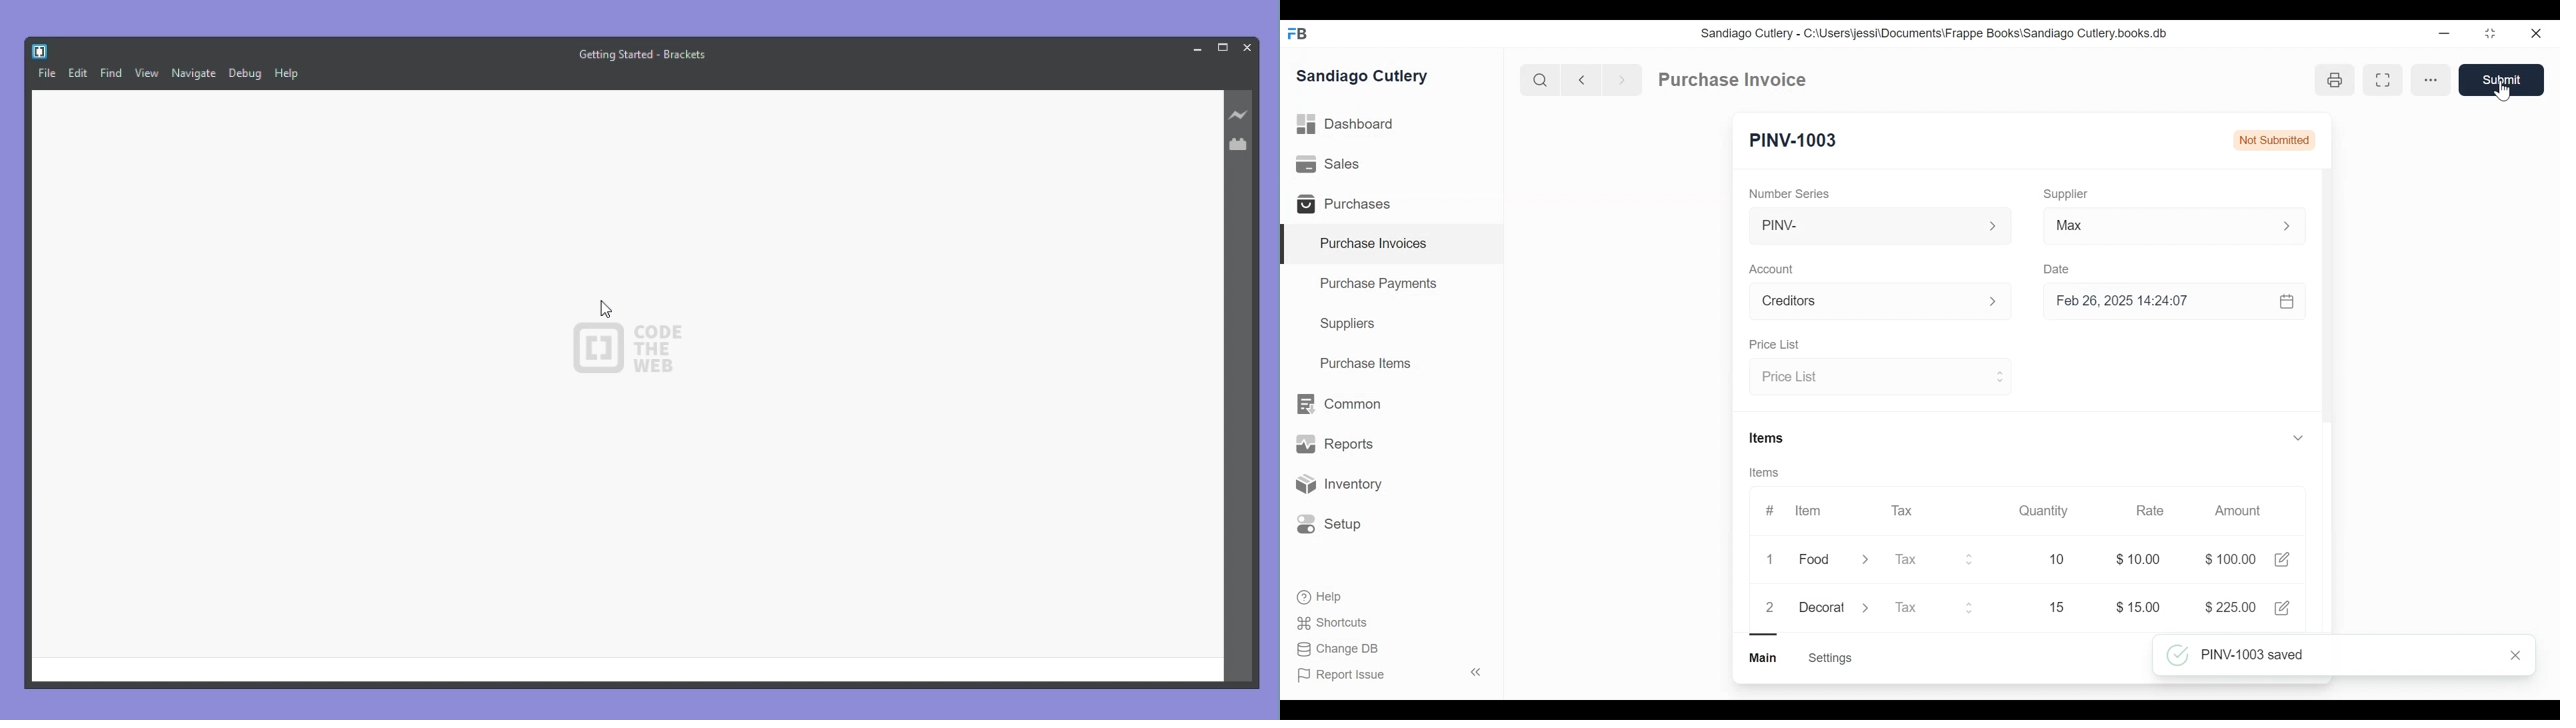  Describe the element at coordinates (46, 74) in the screenshot. I see `file` at that location.